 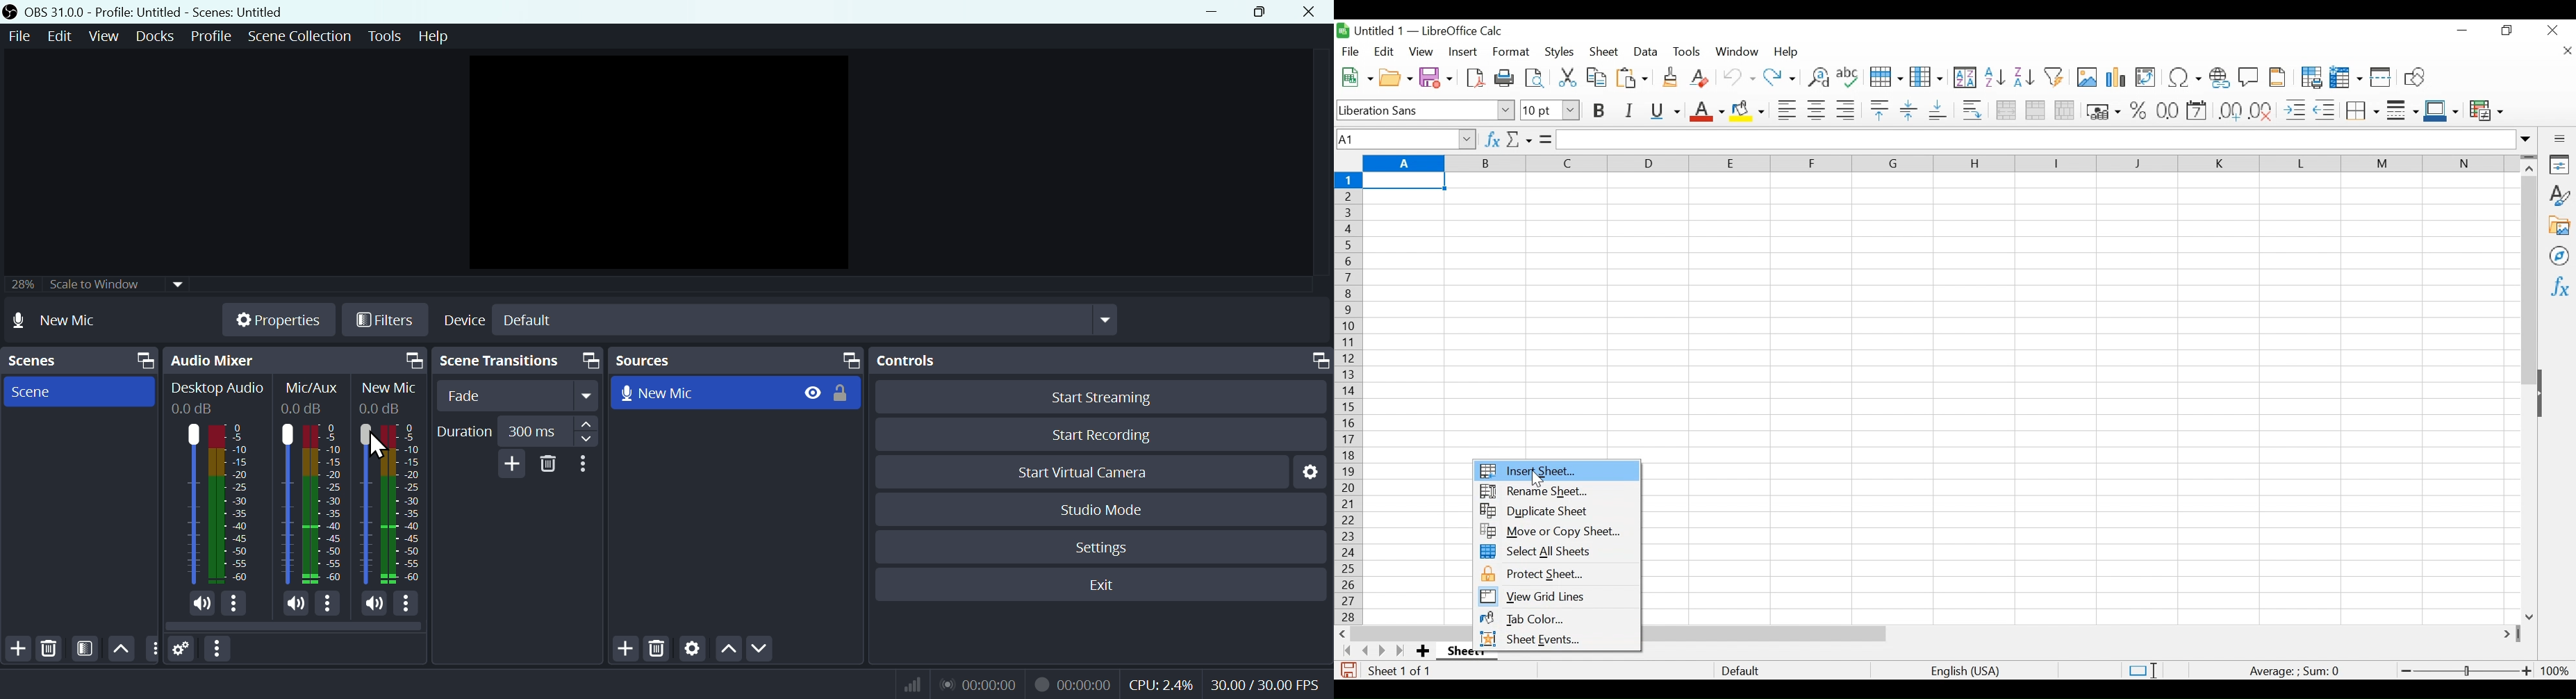 What do you see at coordinates (702, 391) in the screenshot?
I see `New Mic` at bounding box center [702, 391].